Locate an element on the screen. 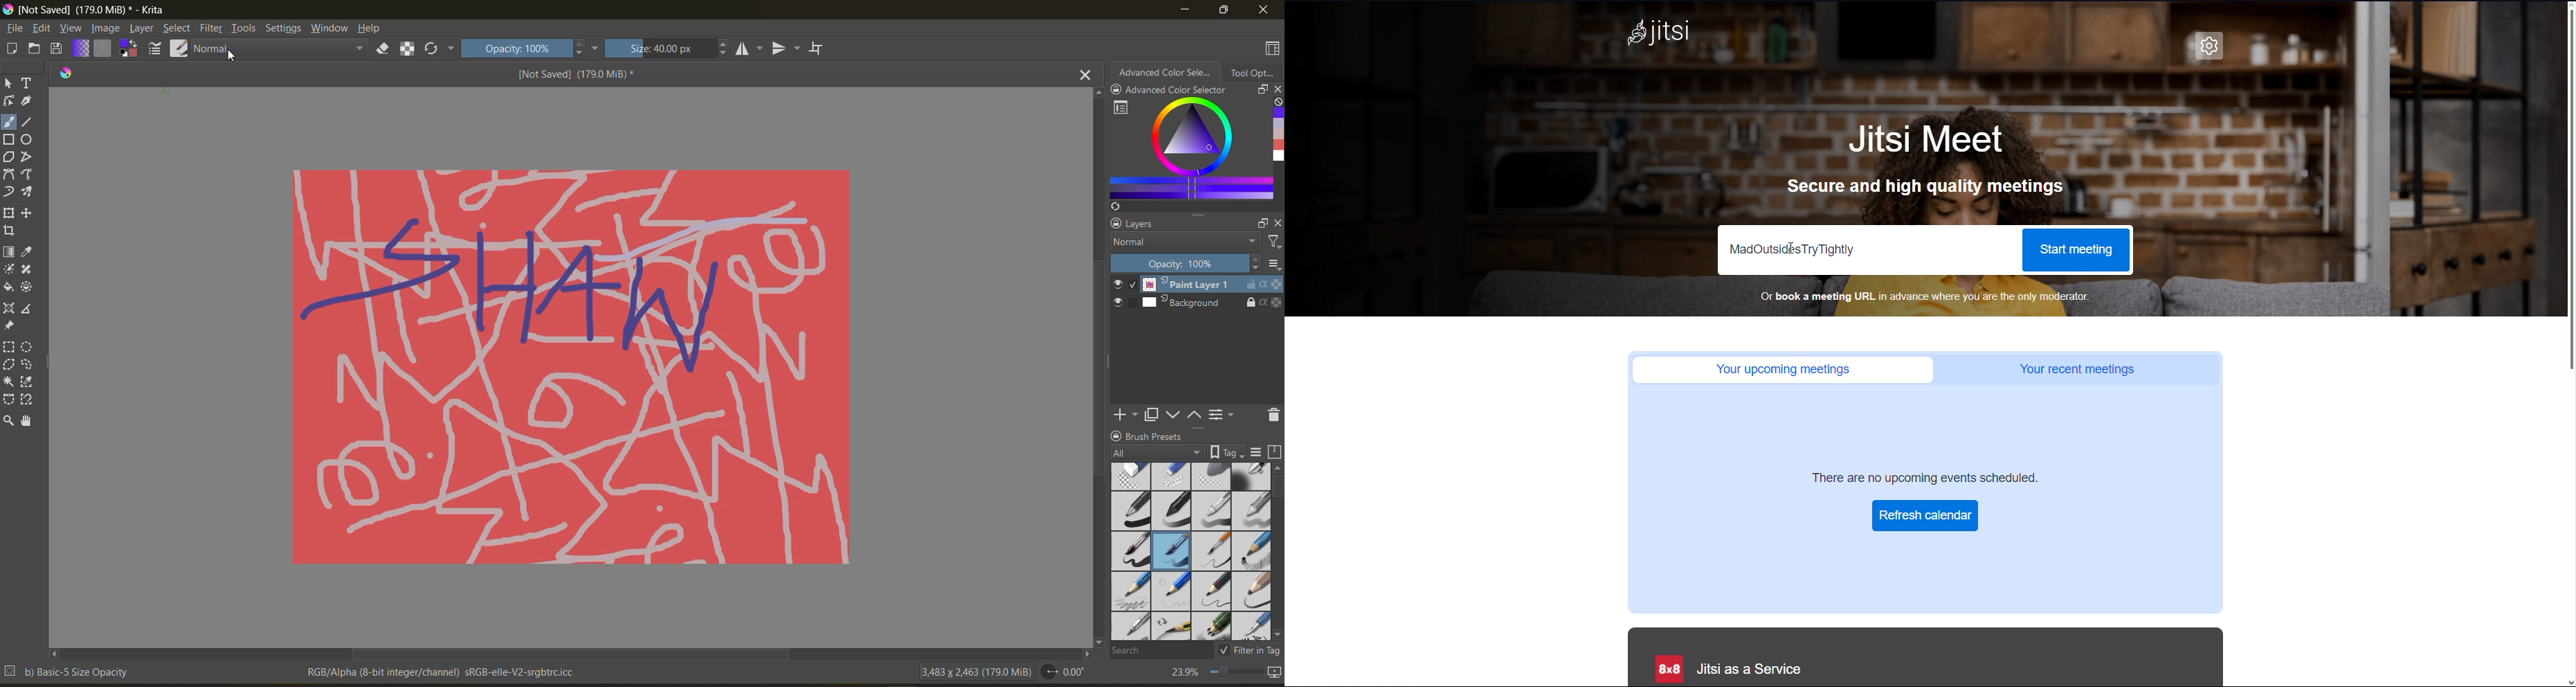 This screenshot has height=700, width=2576. zoom tool is located at coordinates (11, 420).